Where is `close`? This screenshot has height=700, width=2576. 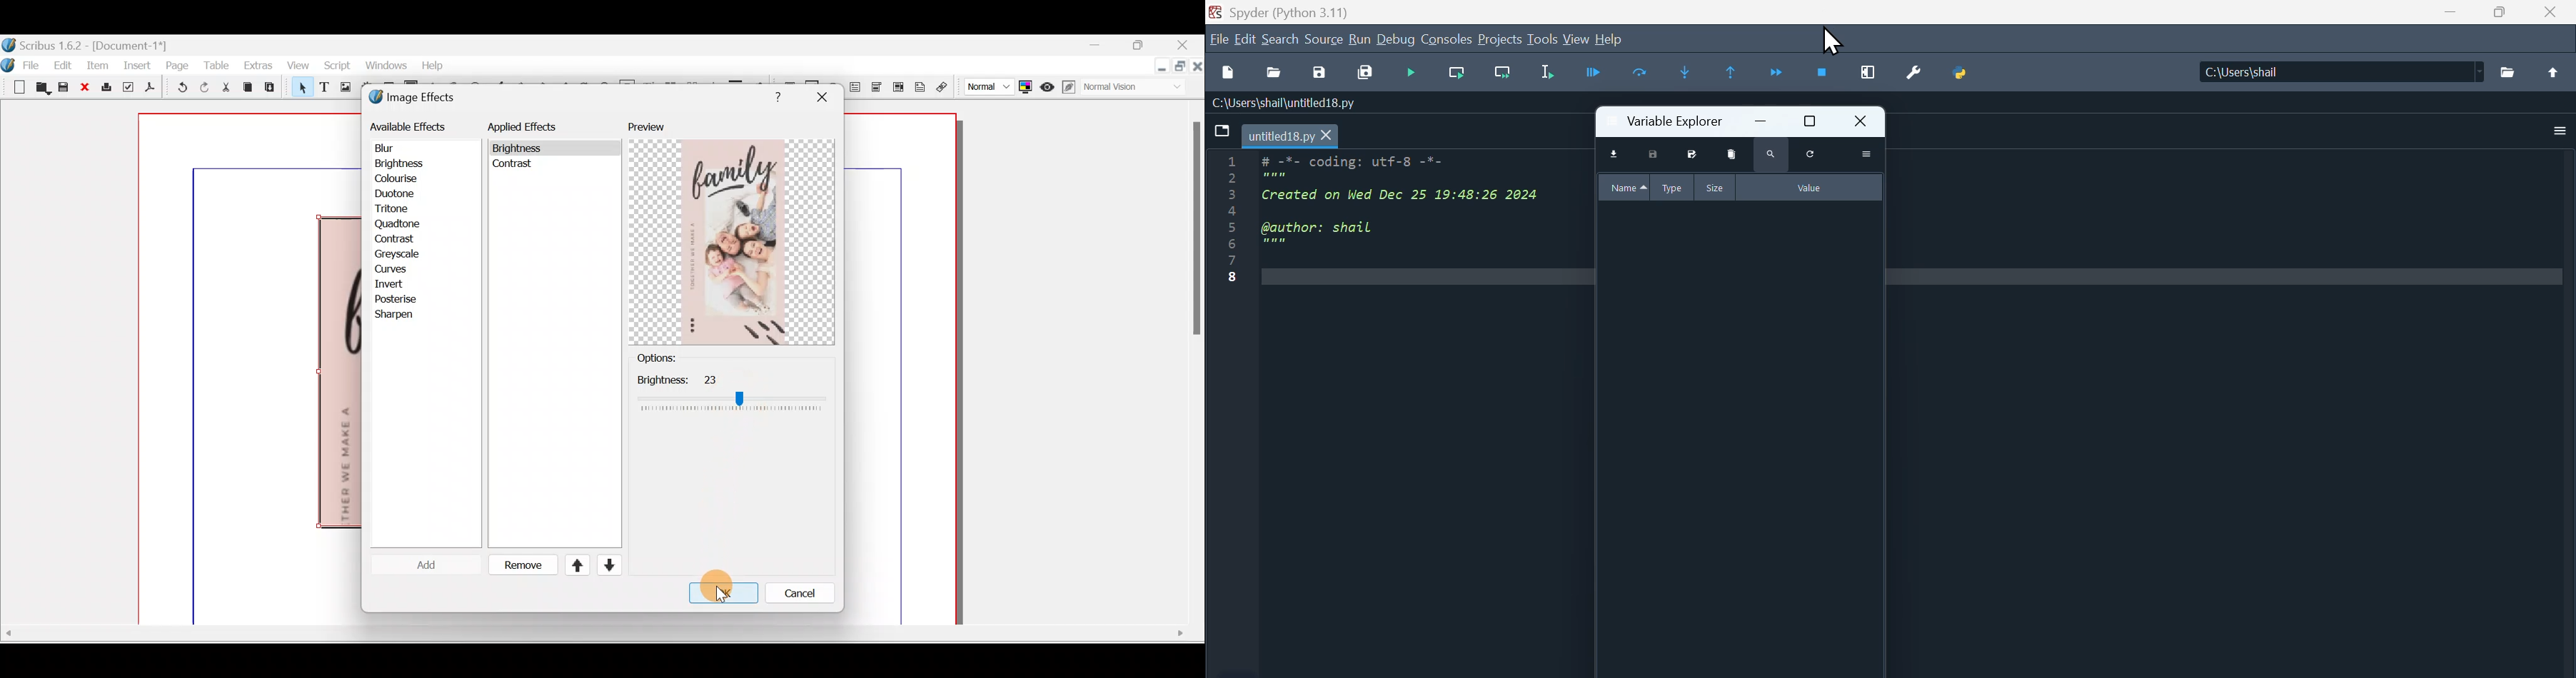
close is located at coordinates (1858, 121).